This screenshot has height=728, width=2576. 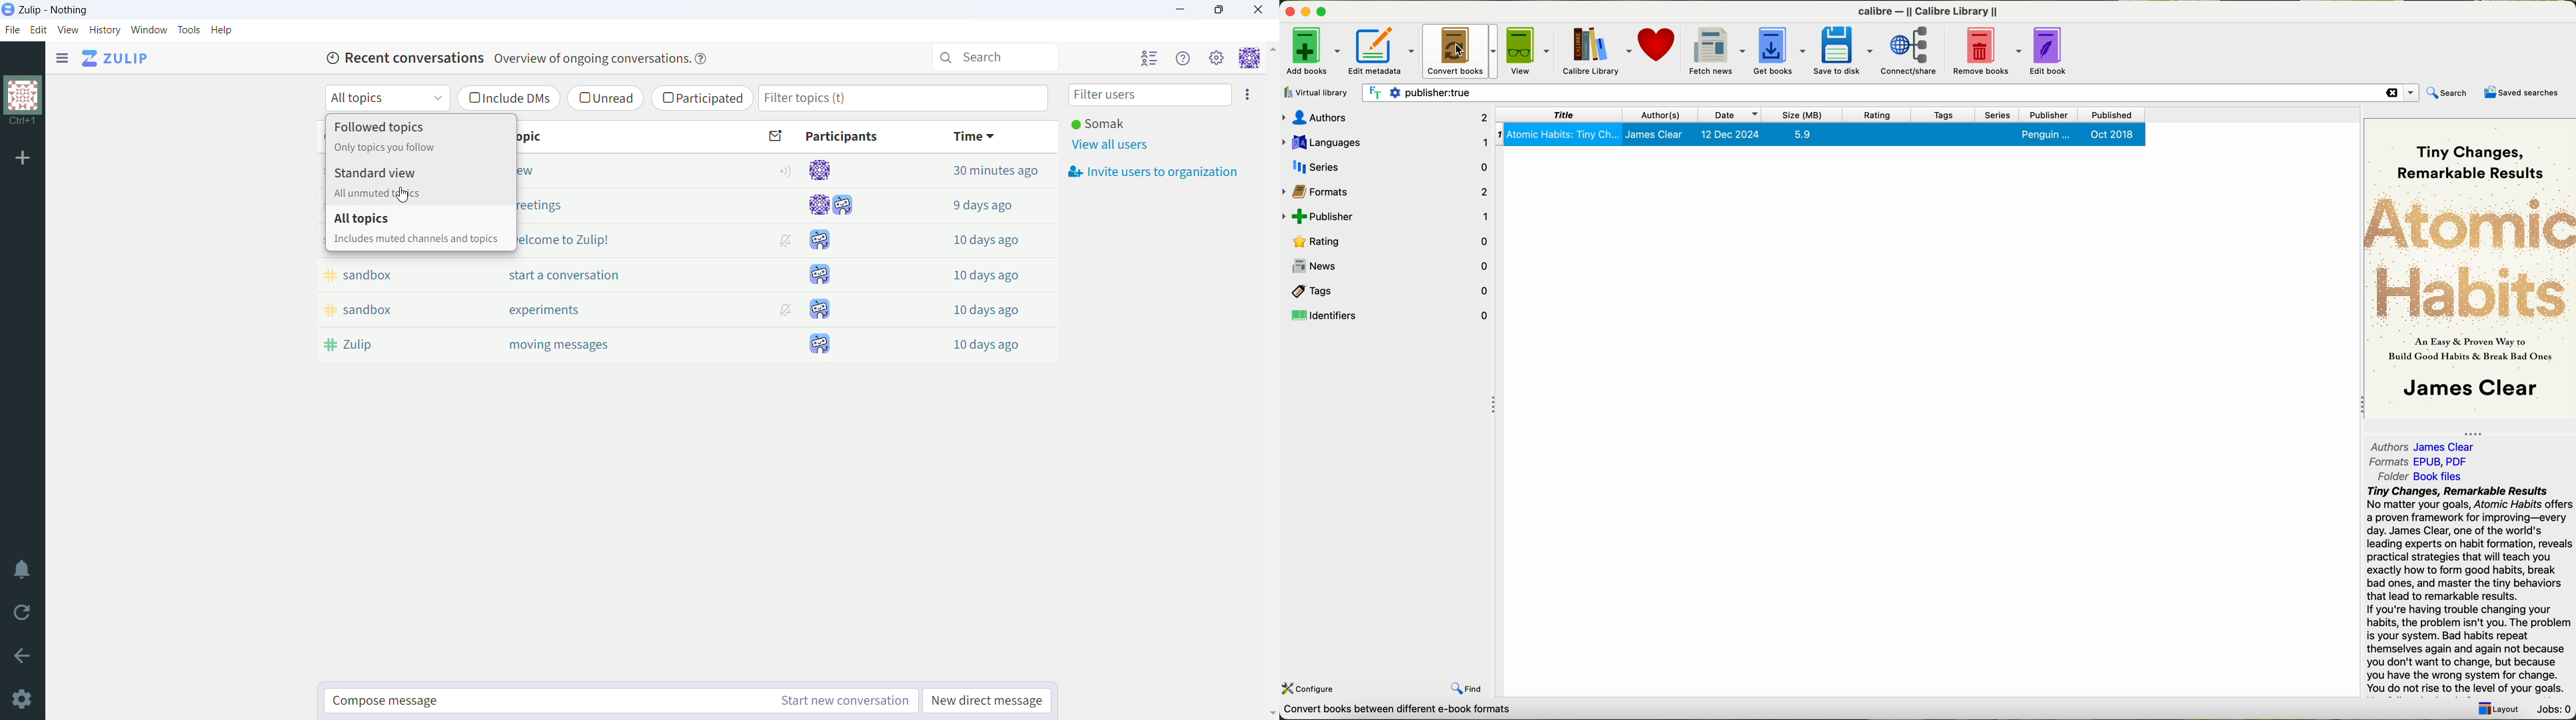 I want to click on sandbox, so click(x=390, y=309).